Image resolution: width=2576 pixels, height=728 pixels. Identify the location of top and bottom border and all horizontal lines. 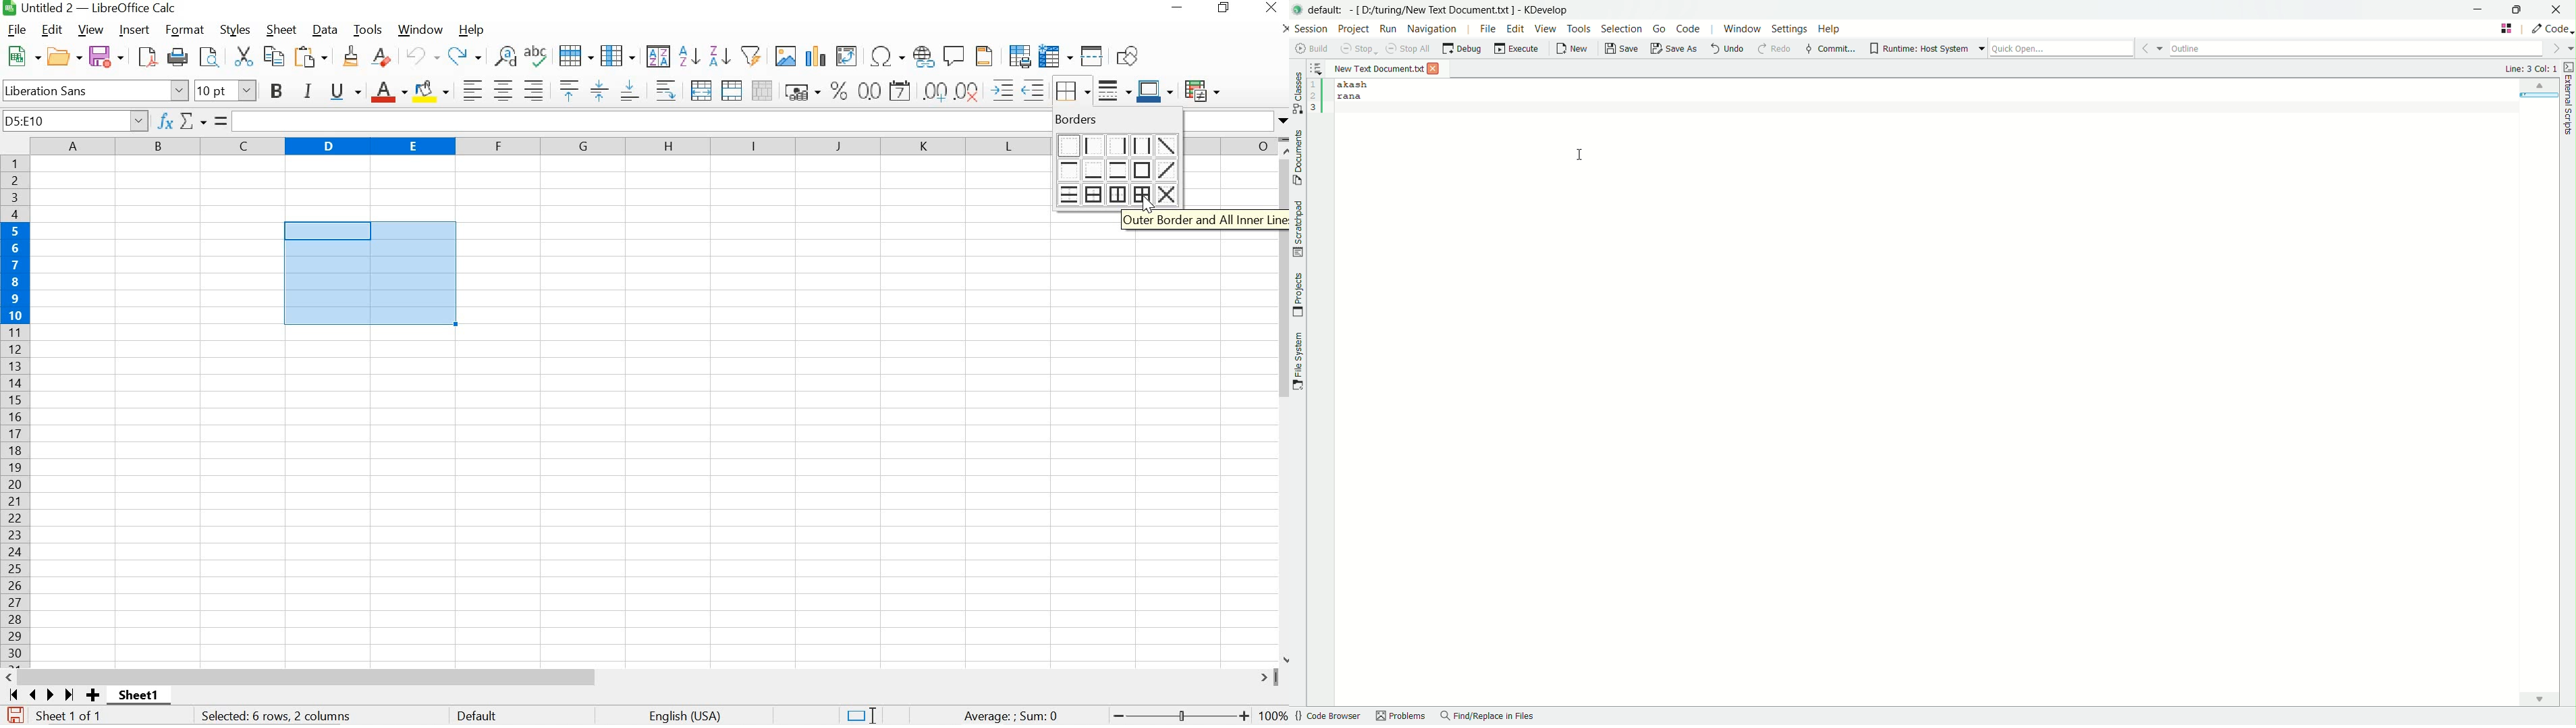
(1067, 194).